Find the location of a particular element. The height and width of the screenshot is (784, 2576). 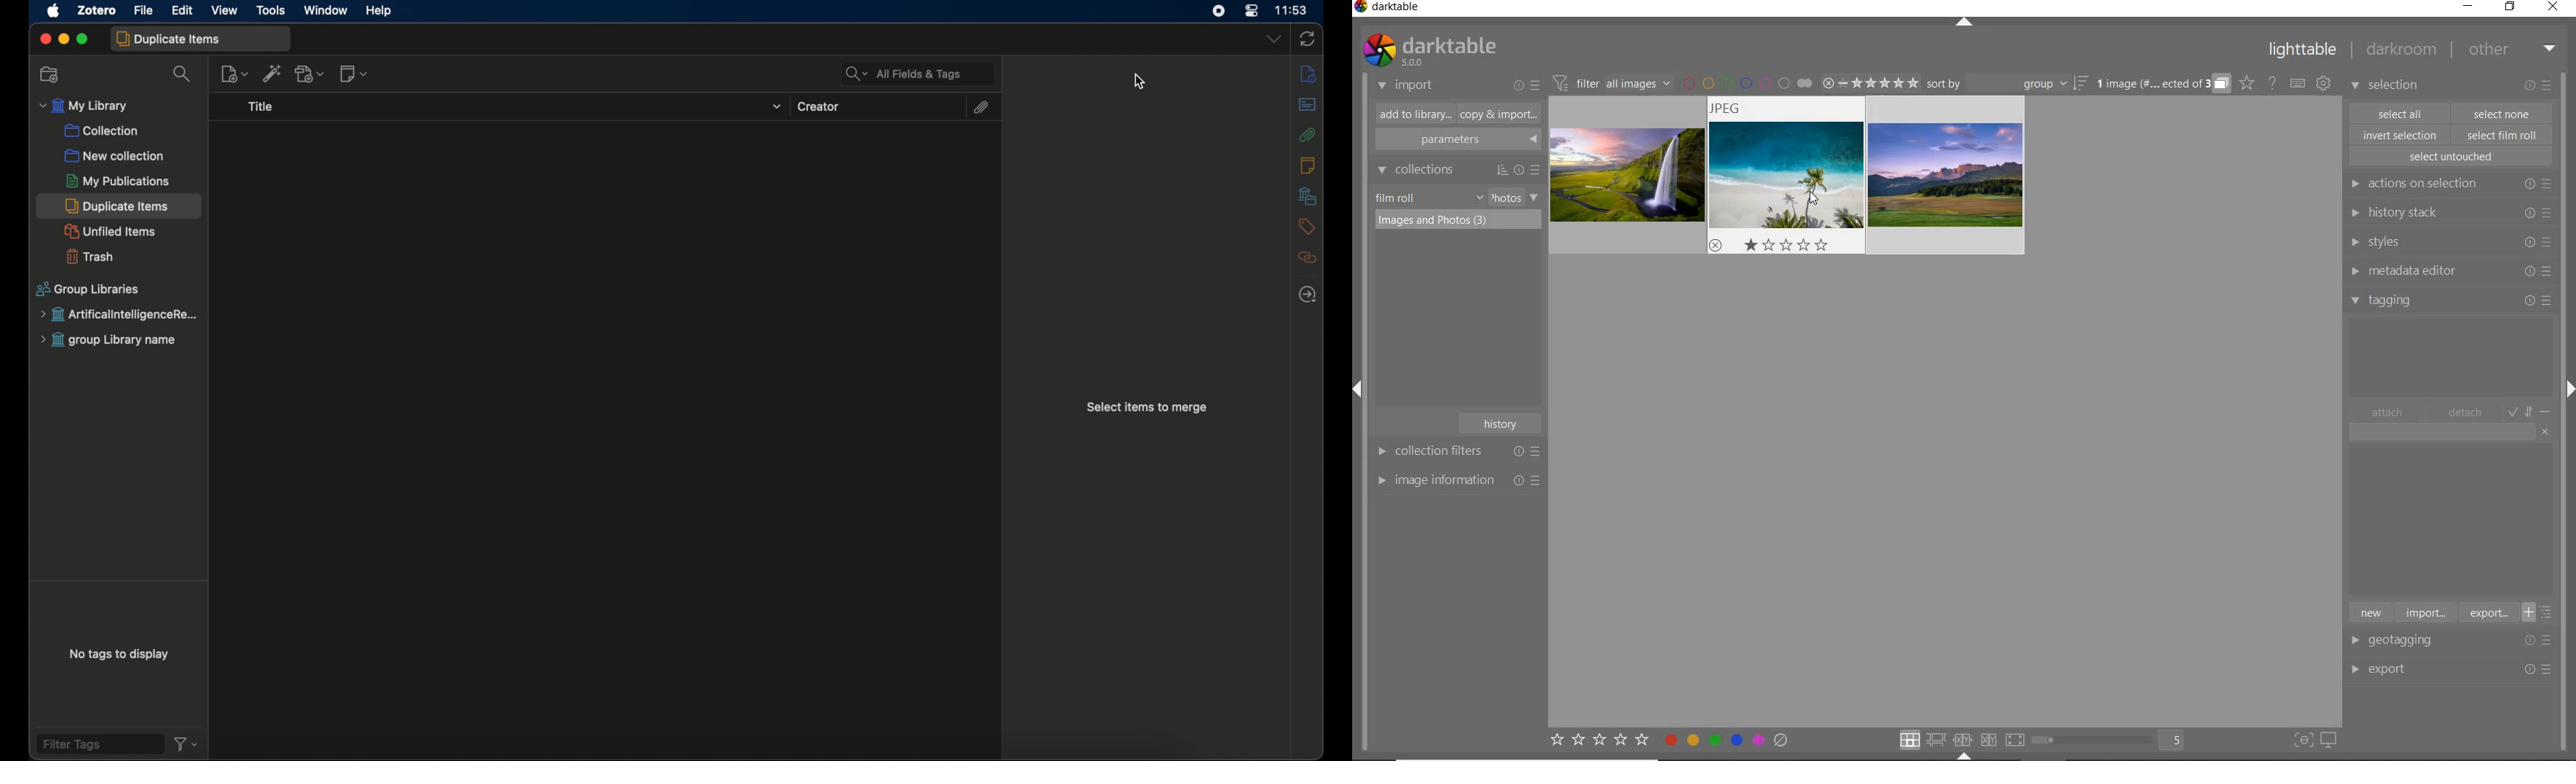

file is located at coordinates (145, 10).